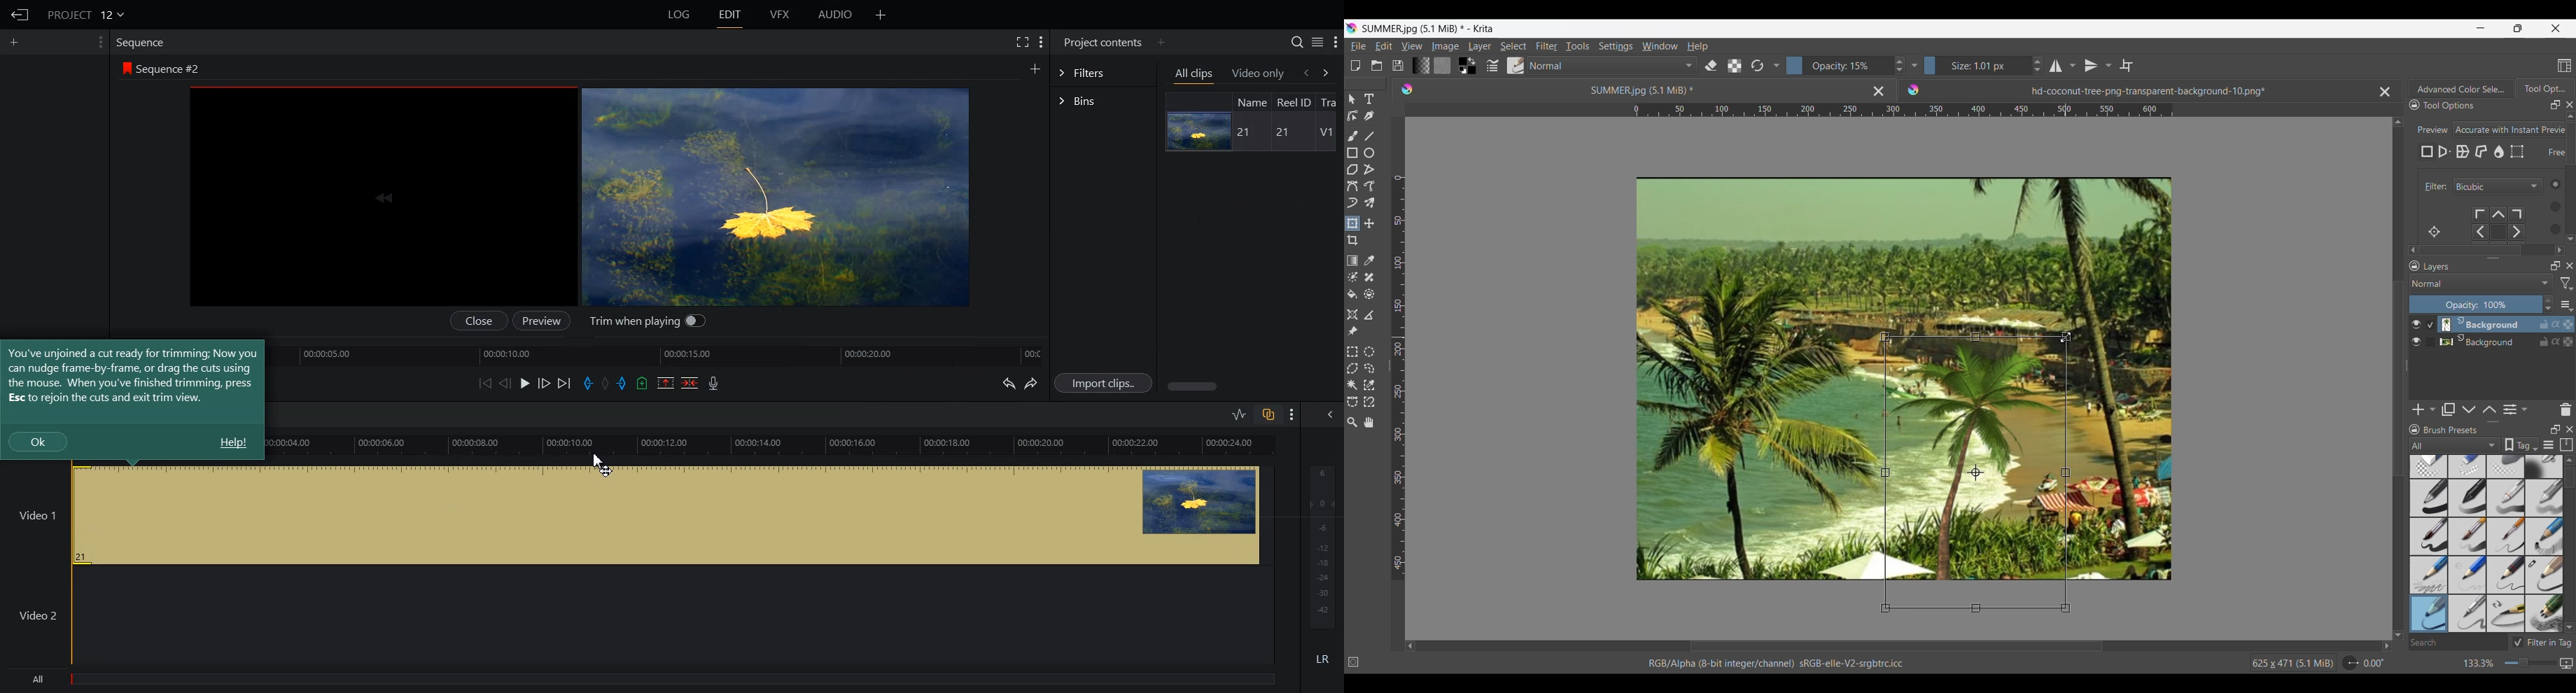 Image resolution: width=2576 pixels, height=700 pixels. Describe the element at coordinates (776, 446) in the screenshot. I see `Timeline` at that location.